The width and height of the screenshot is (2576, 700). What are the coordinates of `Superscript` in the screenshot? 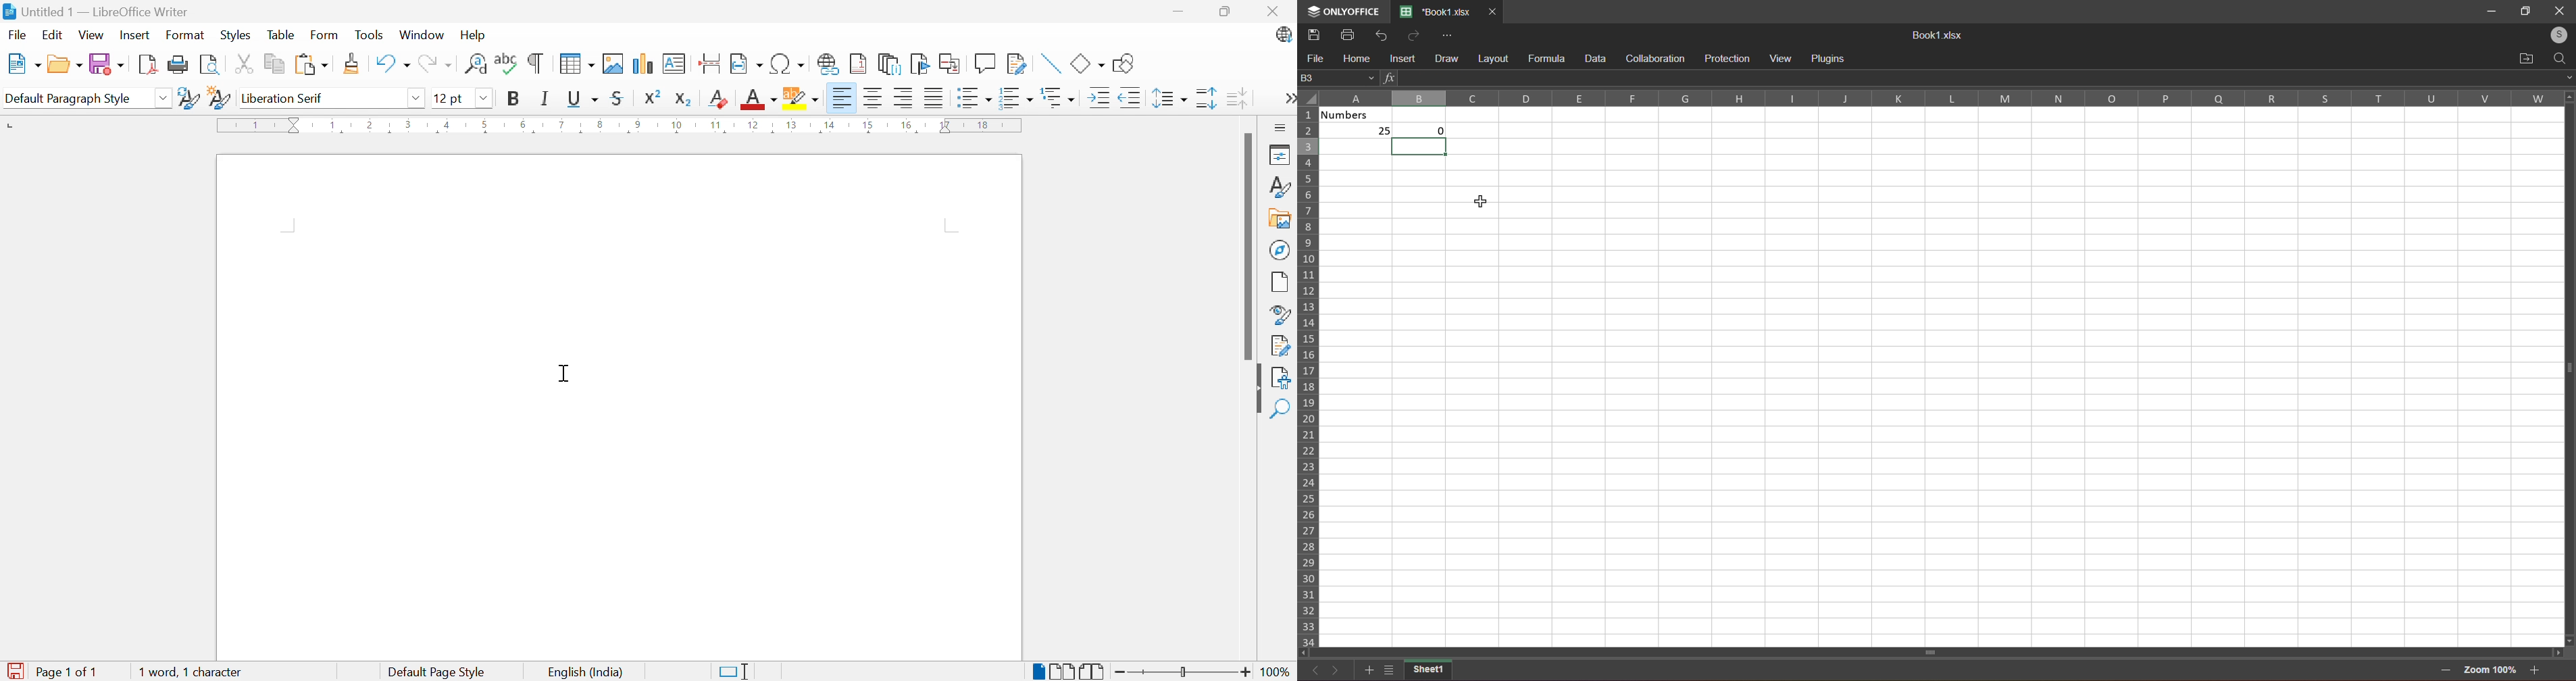 It's located at (653, 97).